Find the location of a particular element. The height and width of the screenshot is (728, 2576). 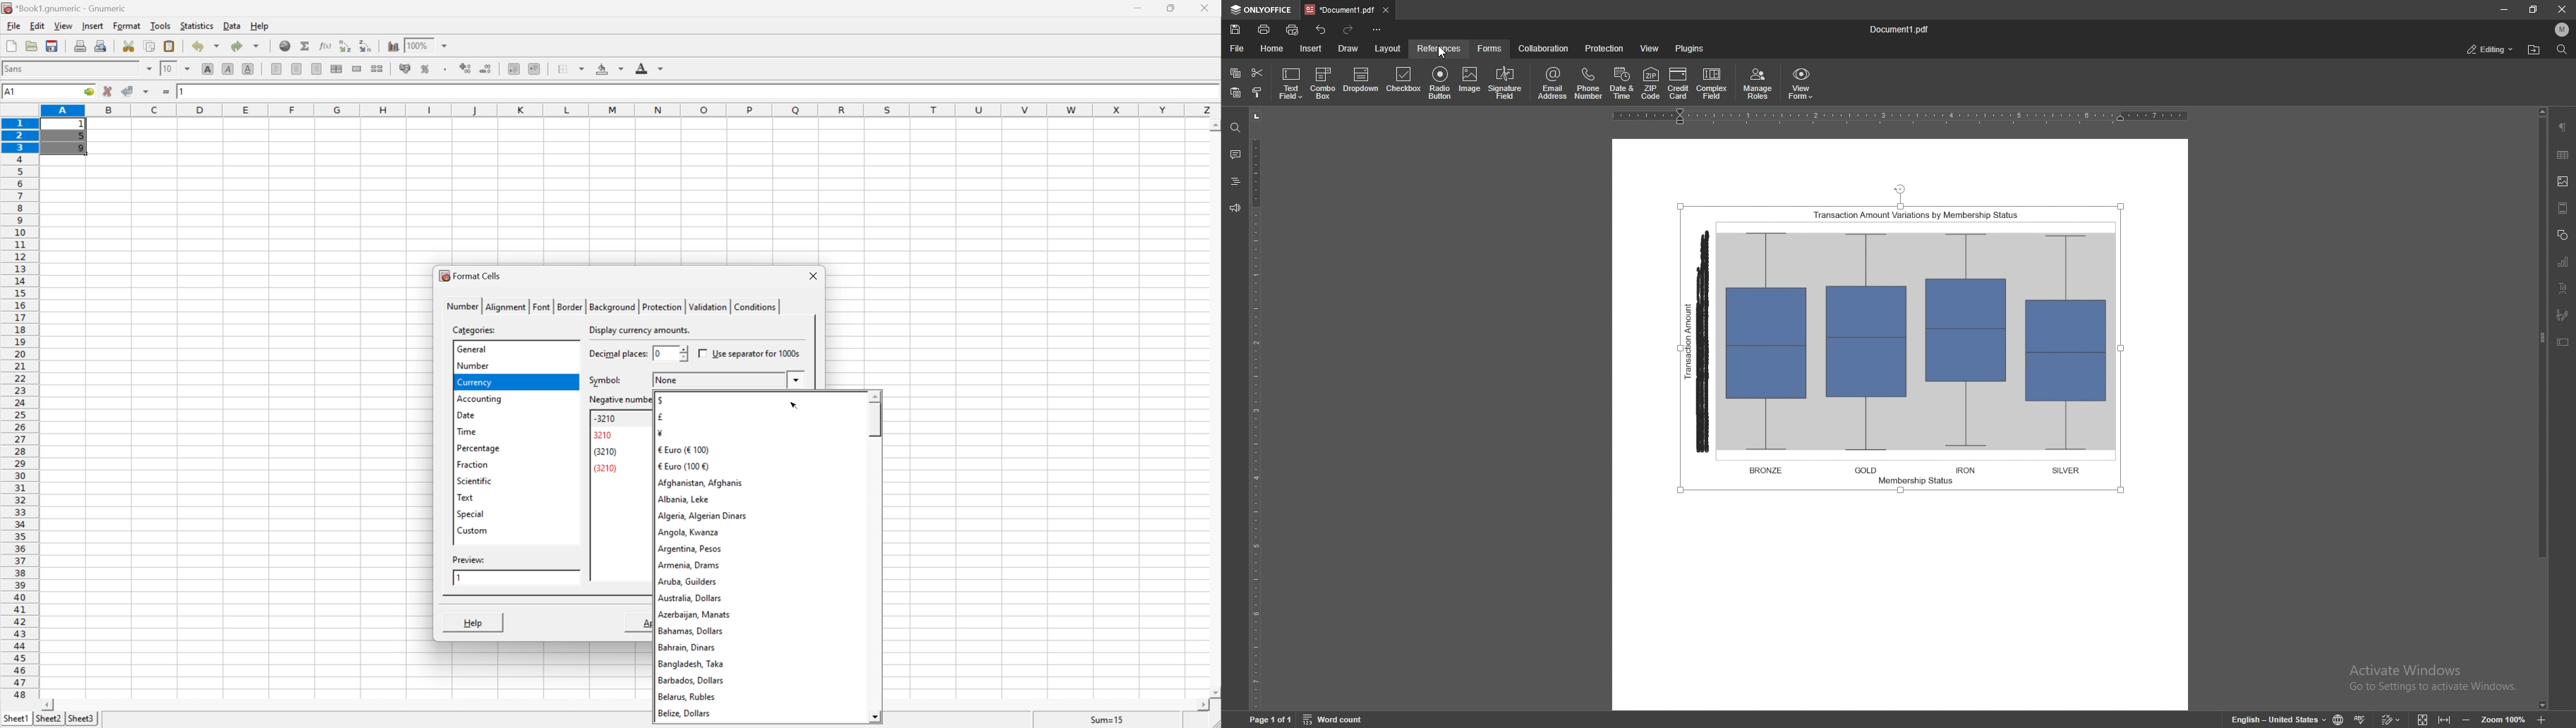

layout is located at coordinates (1389, 49).